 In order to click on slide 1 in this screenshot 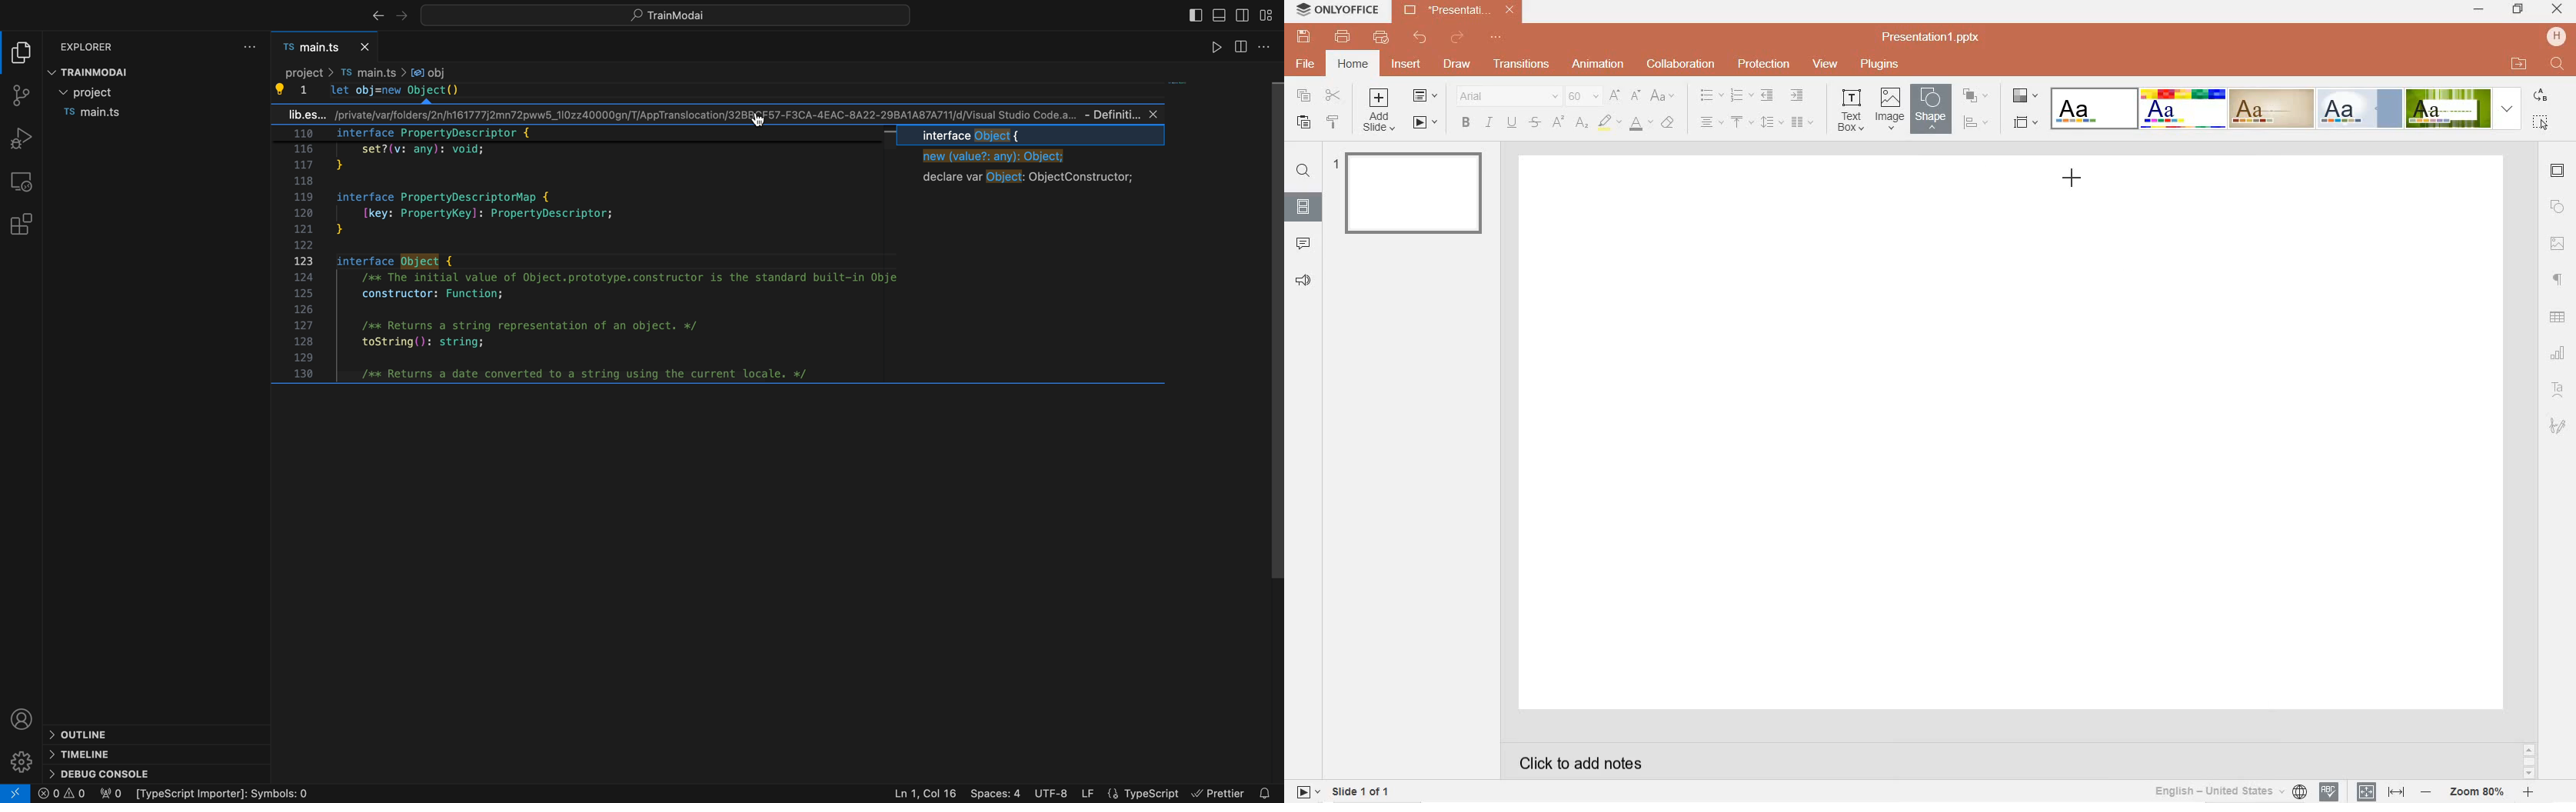, I will do `click(1412, 192)`.